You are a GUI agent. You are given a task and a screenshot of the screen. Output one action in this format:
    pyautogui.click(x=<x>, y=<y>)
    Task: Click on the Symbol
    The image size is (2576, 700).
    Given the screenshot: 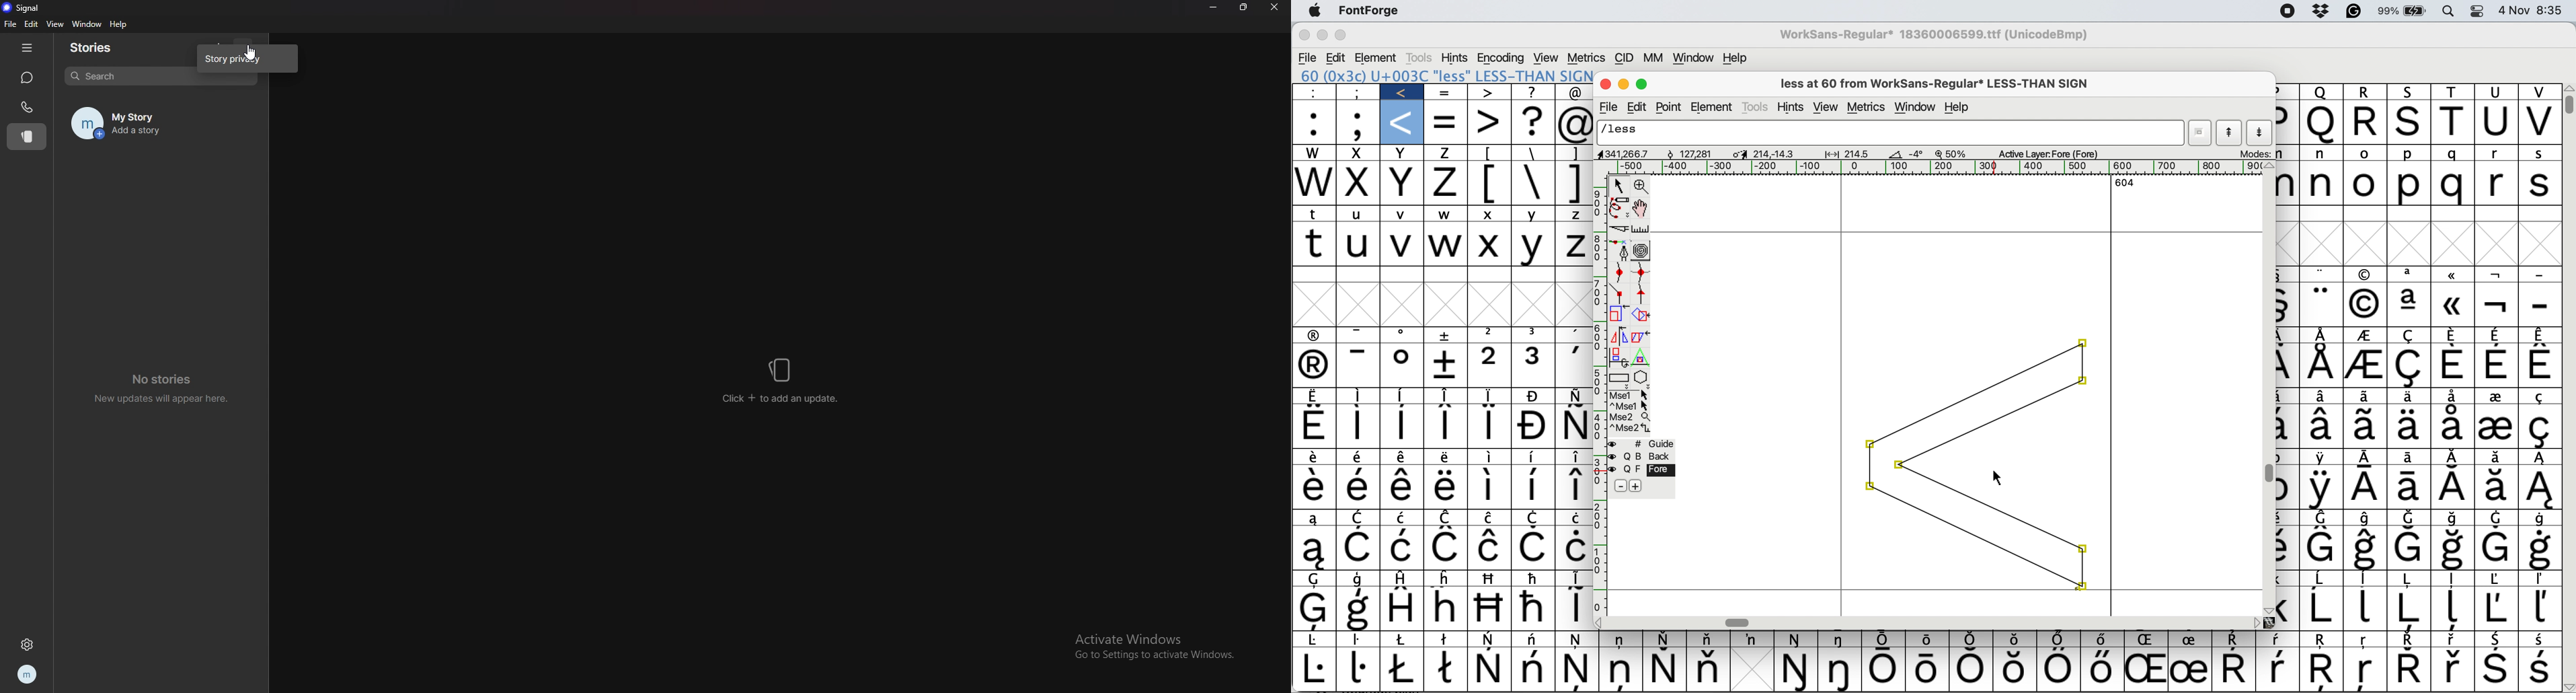 What is the action you would take?
    pyautogui.click(x=2494, y=609)
    